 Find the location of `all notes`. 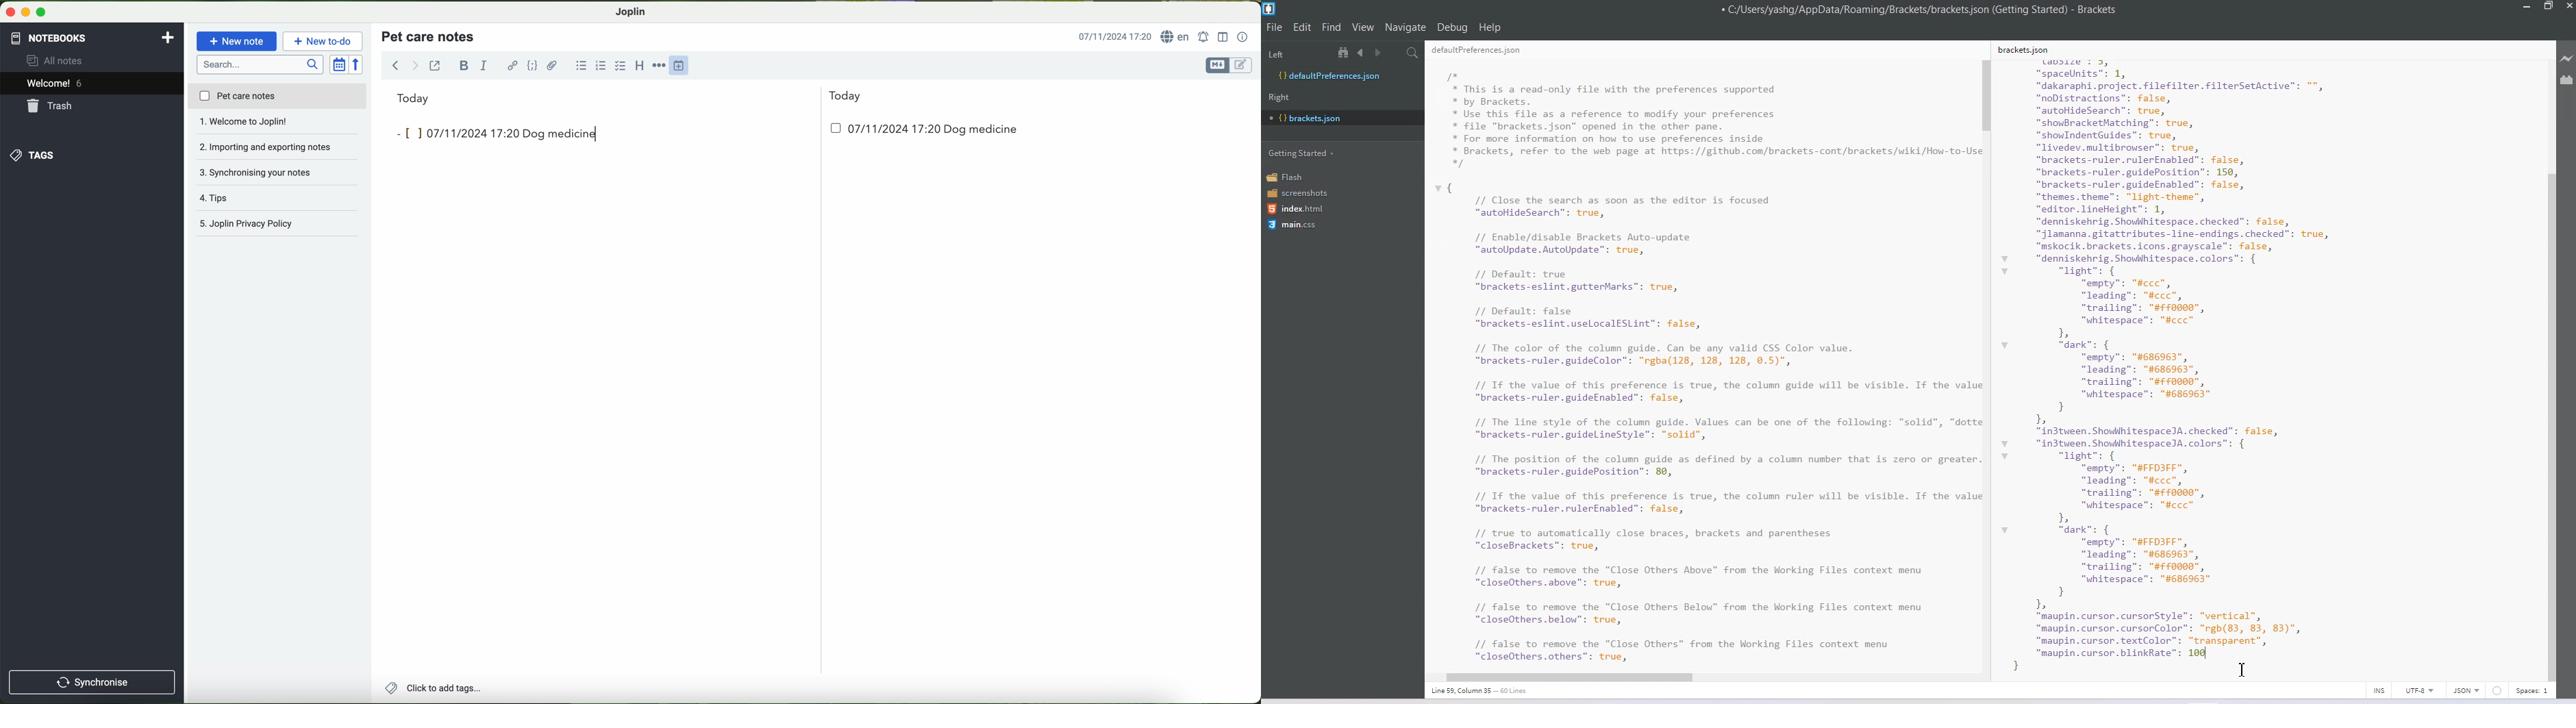

all notes is located at coordinates (57, 62).